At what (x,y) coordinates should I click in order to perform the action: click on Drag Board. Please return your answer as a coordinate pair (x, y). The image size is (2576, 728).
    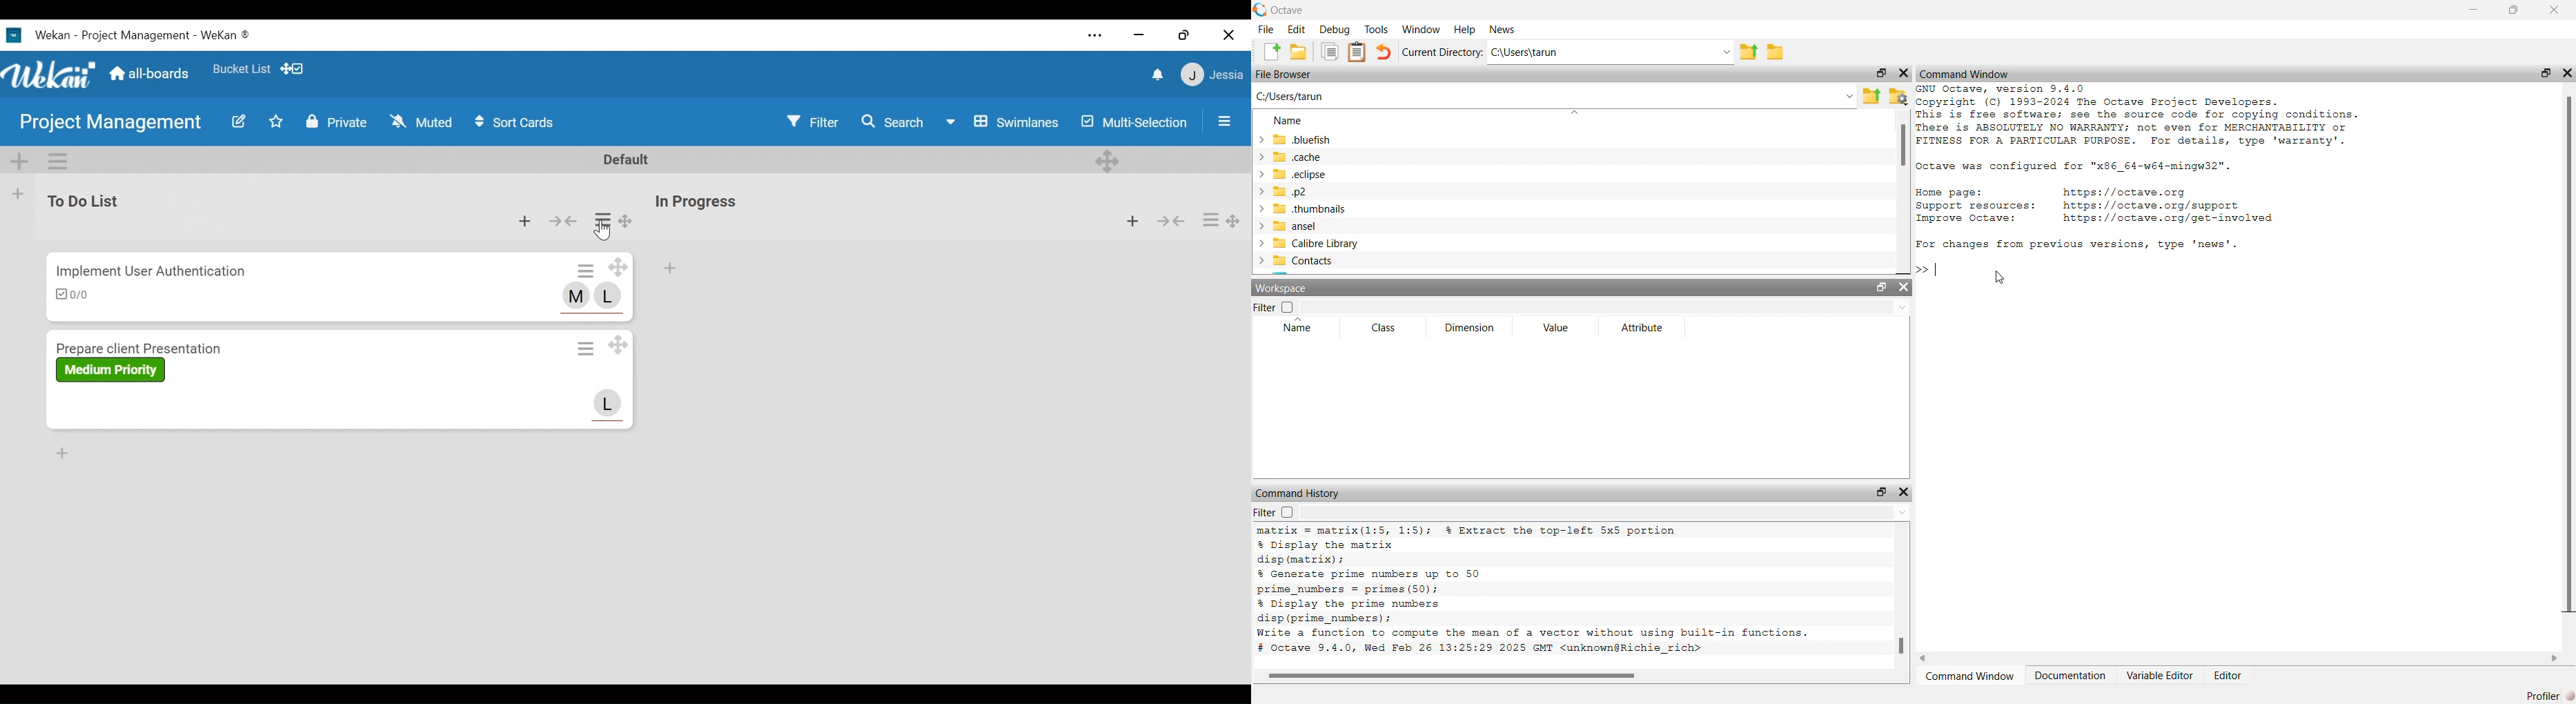
    Looking at the image, I should click on (1235, 220).